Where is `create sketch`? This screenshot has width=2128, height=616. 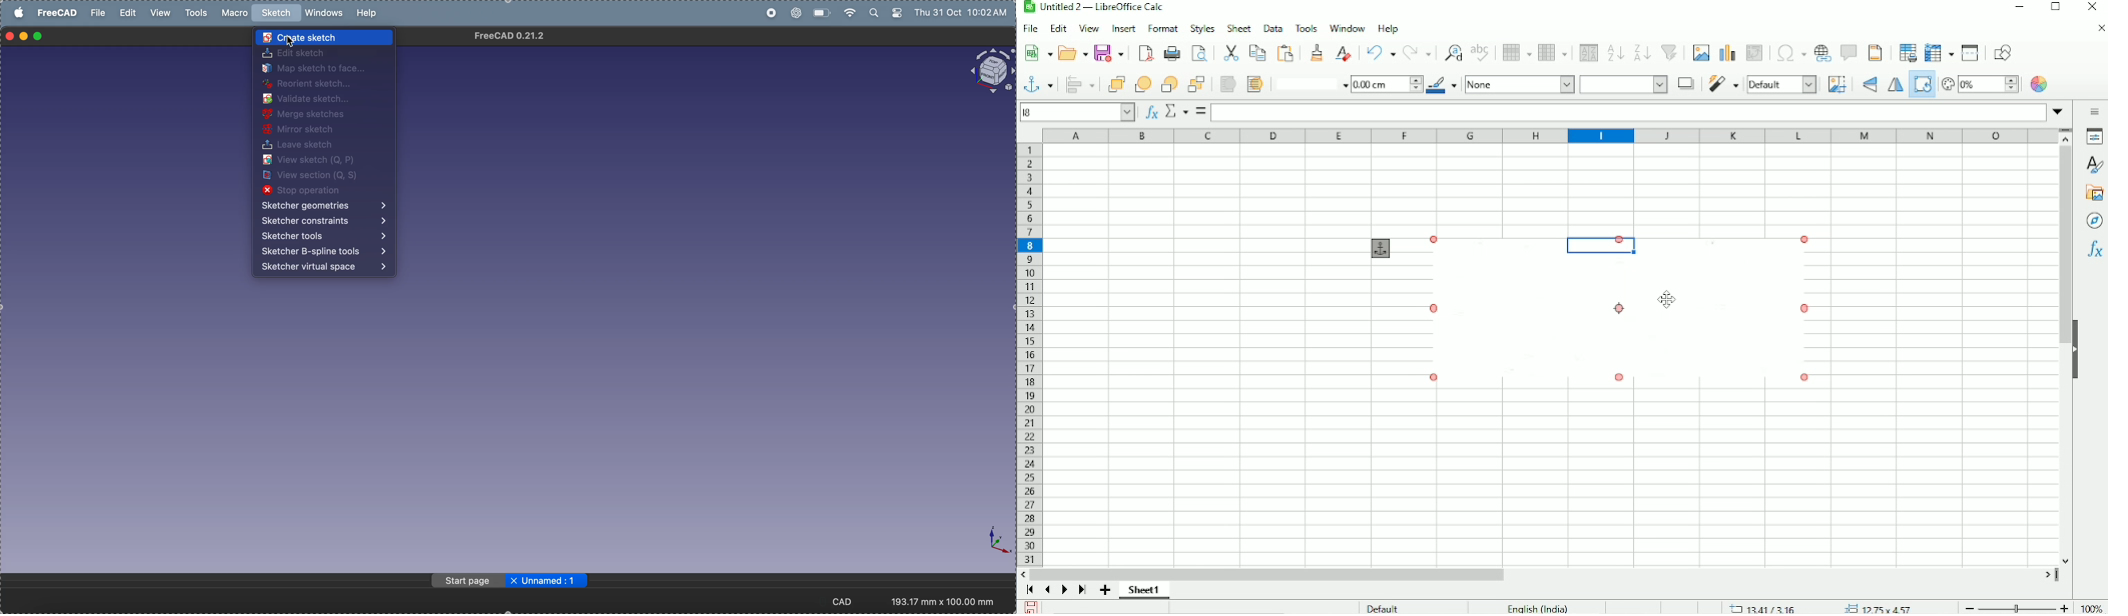 create sketch is located at coordinates (326, 37).